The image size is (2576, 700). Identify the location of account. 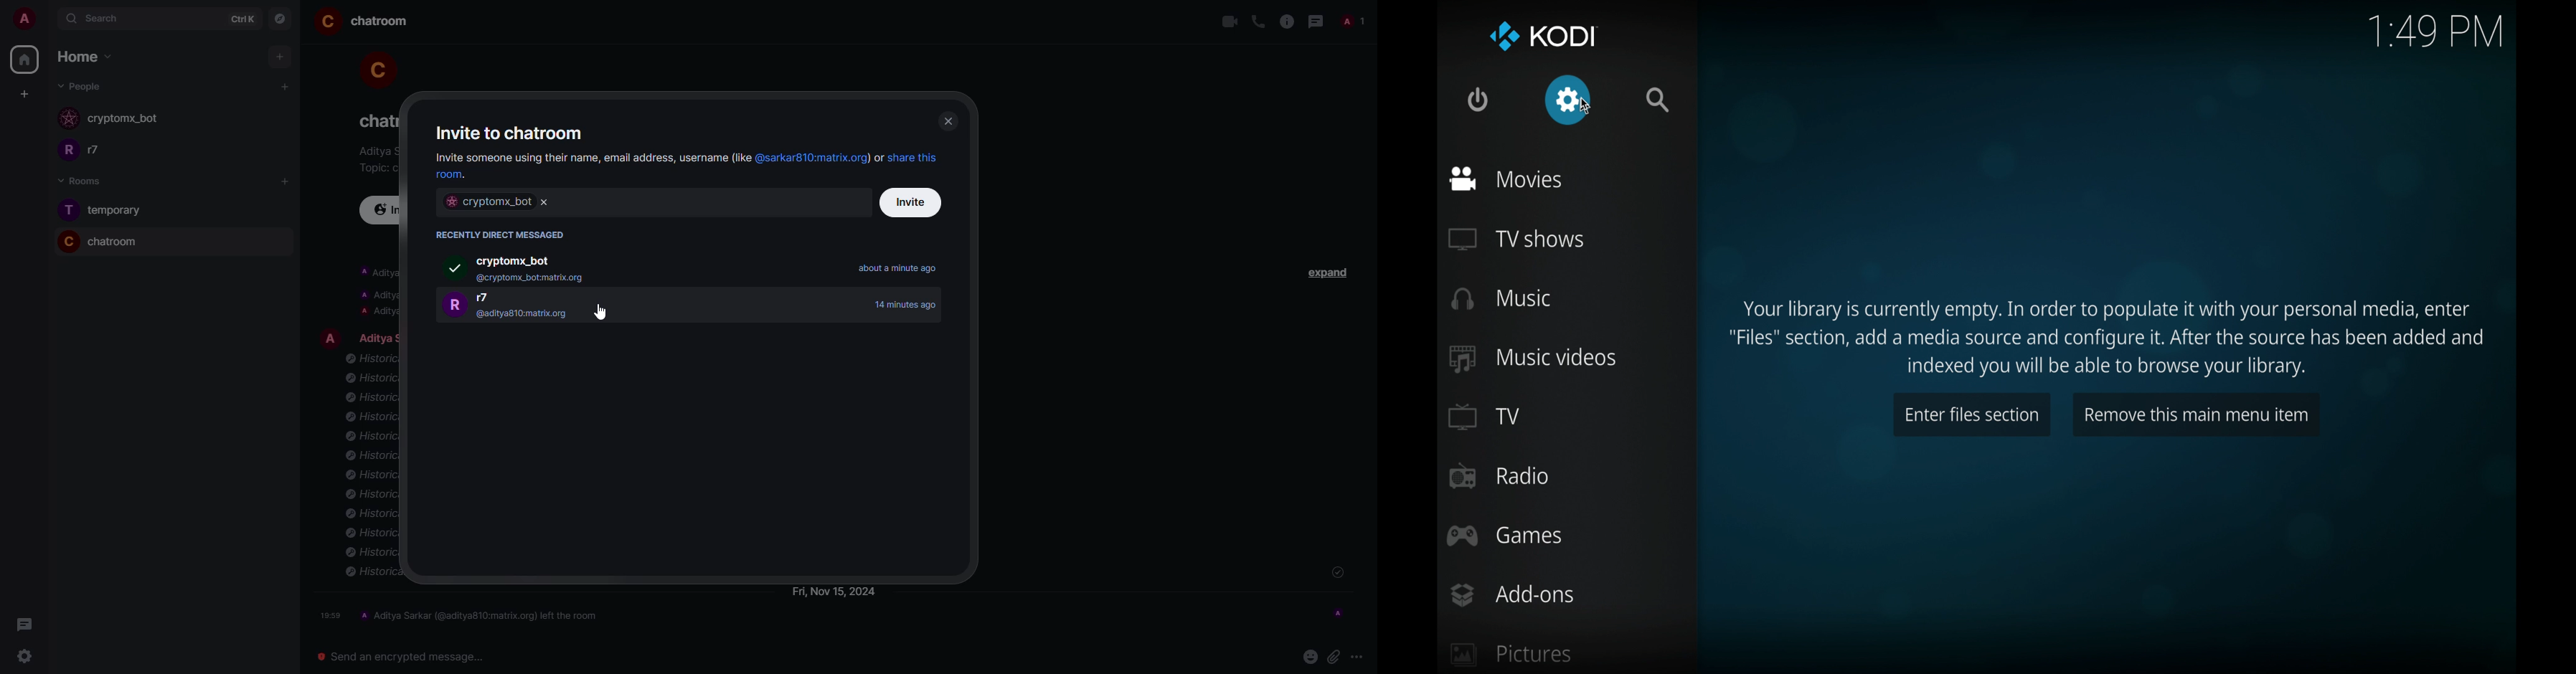
(30, 20).